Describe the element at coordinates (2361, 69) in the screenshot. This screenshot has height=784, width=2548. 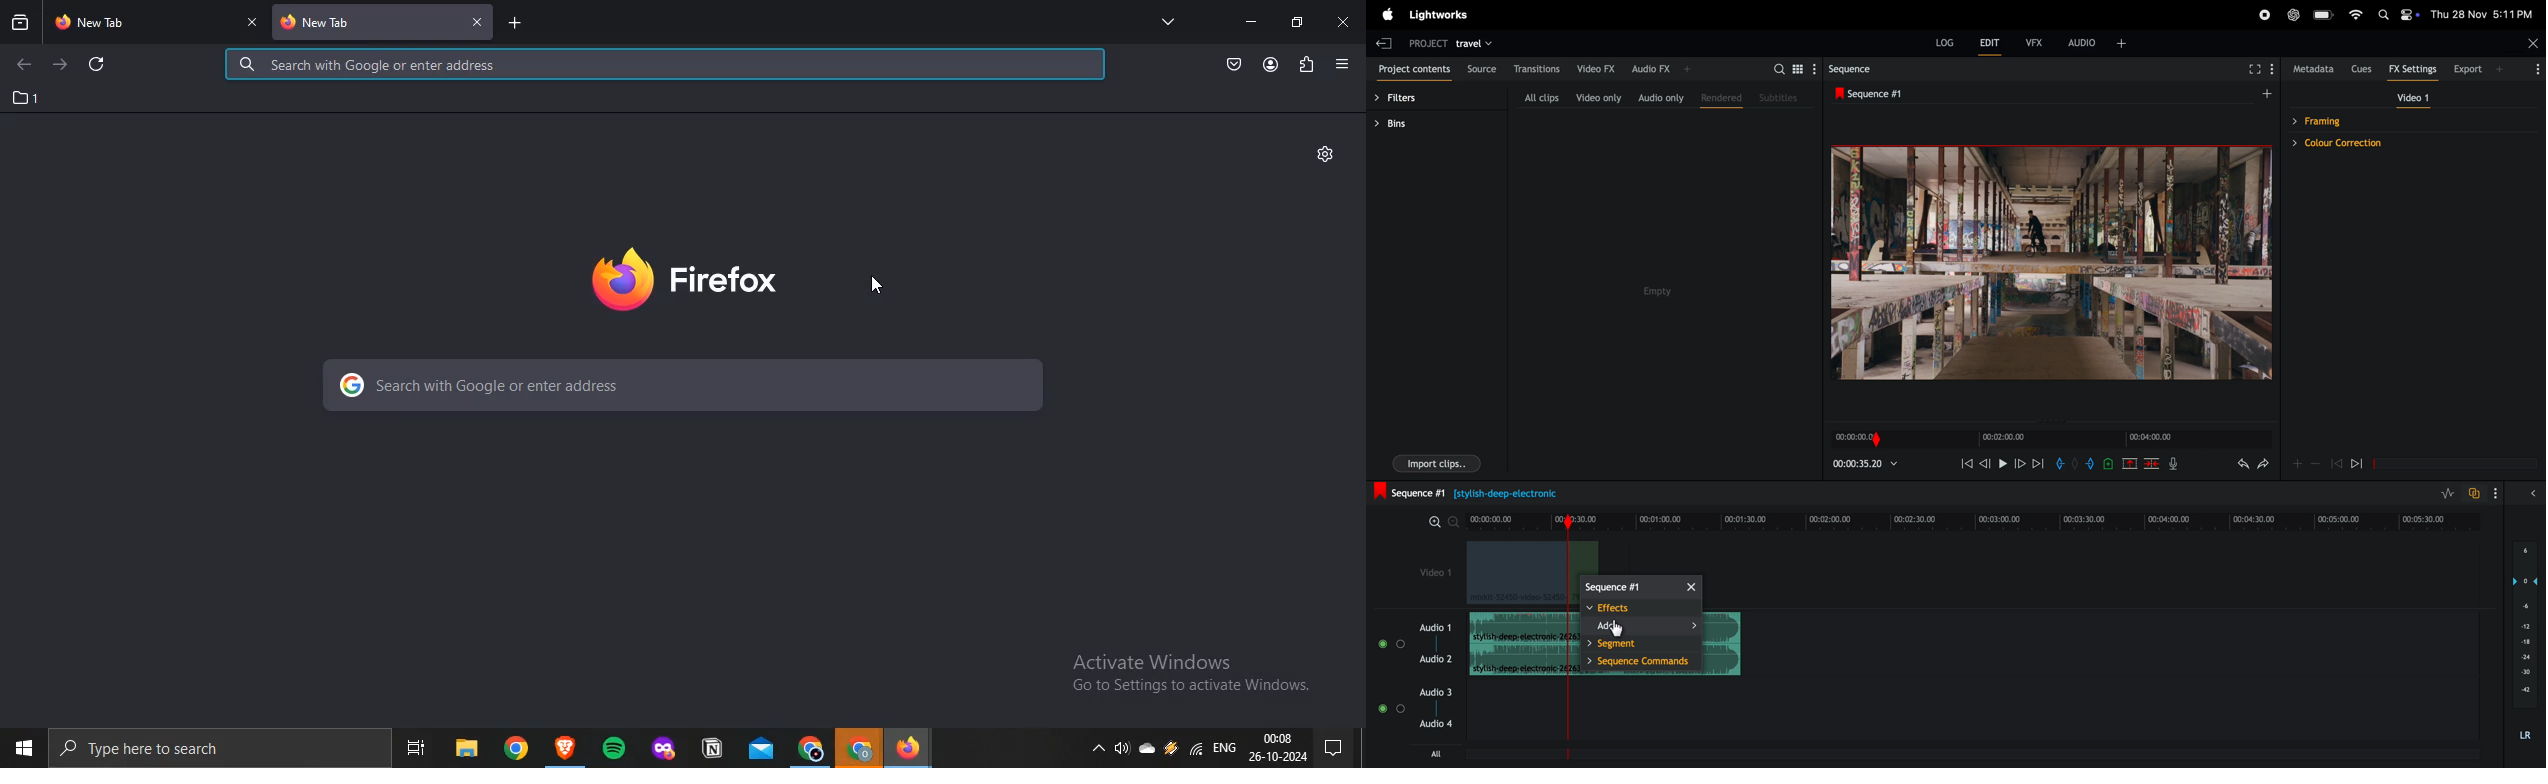
I see `cues` at that location.